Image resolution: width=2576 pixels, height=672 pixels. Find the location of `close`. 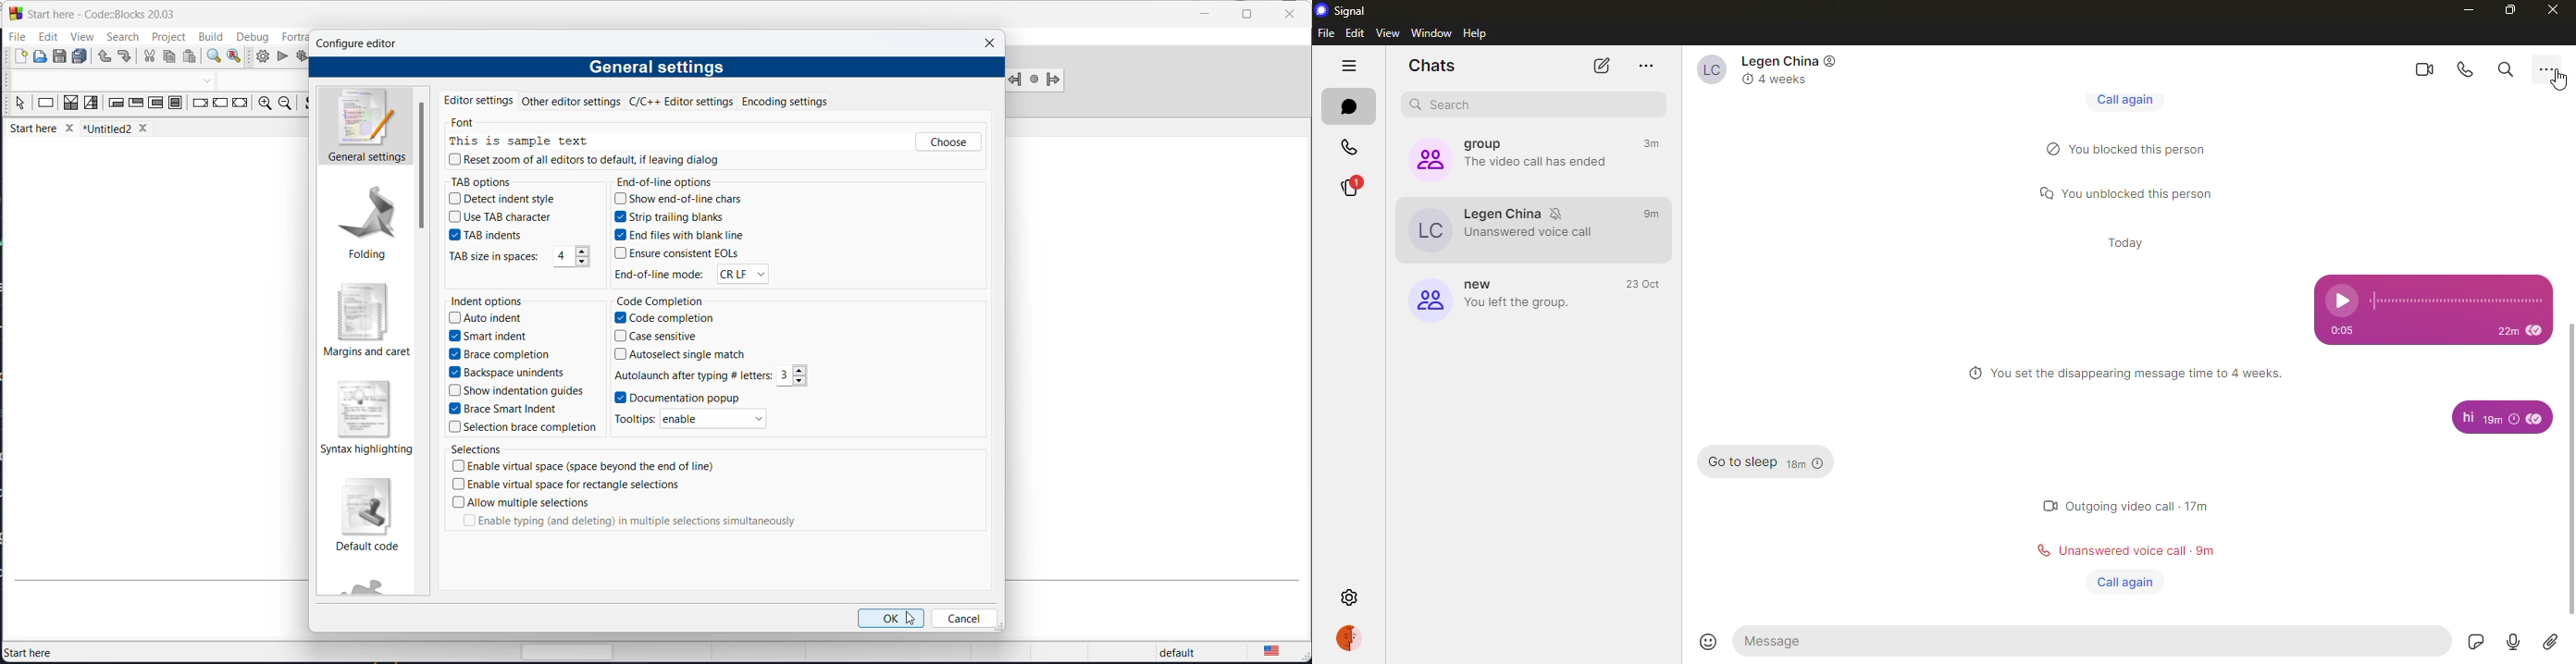

close is located at coordinates (993, 42).